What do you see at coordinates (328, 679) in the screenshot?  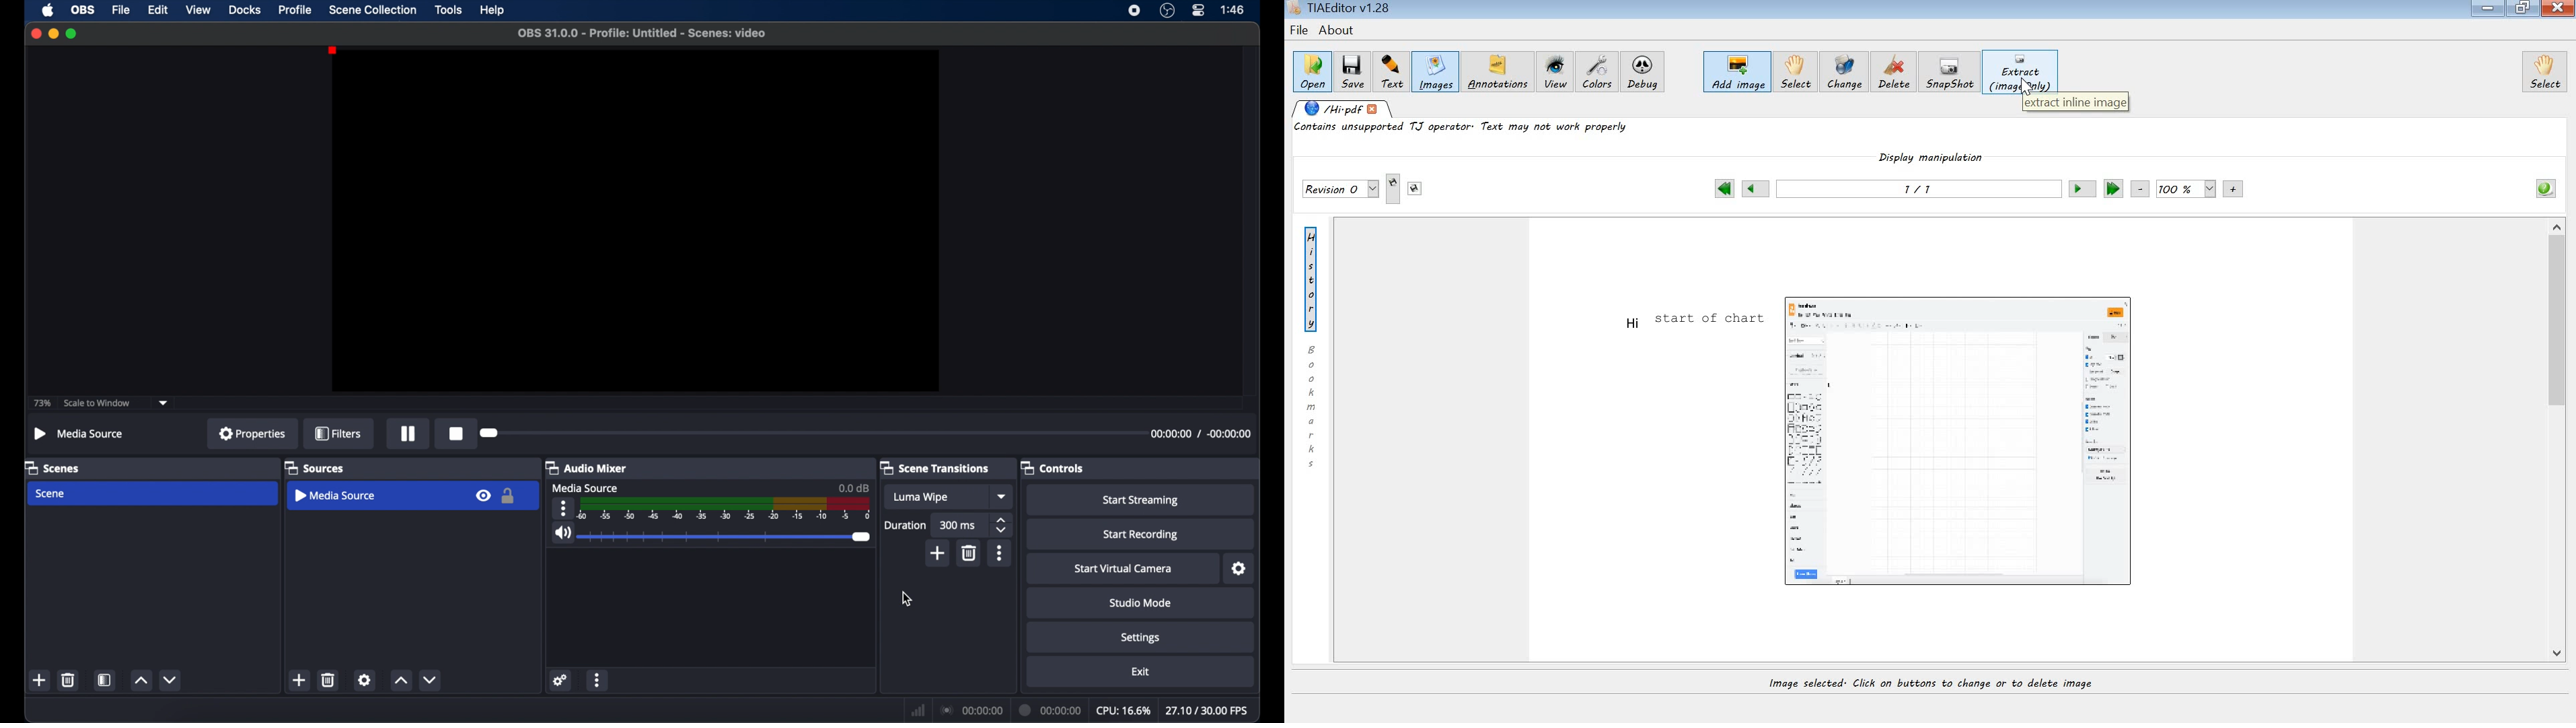 I see `delete` at bounding box center [328, 679].